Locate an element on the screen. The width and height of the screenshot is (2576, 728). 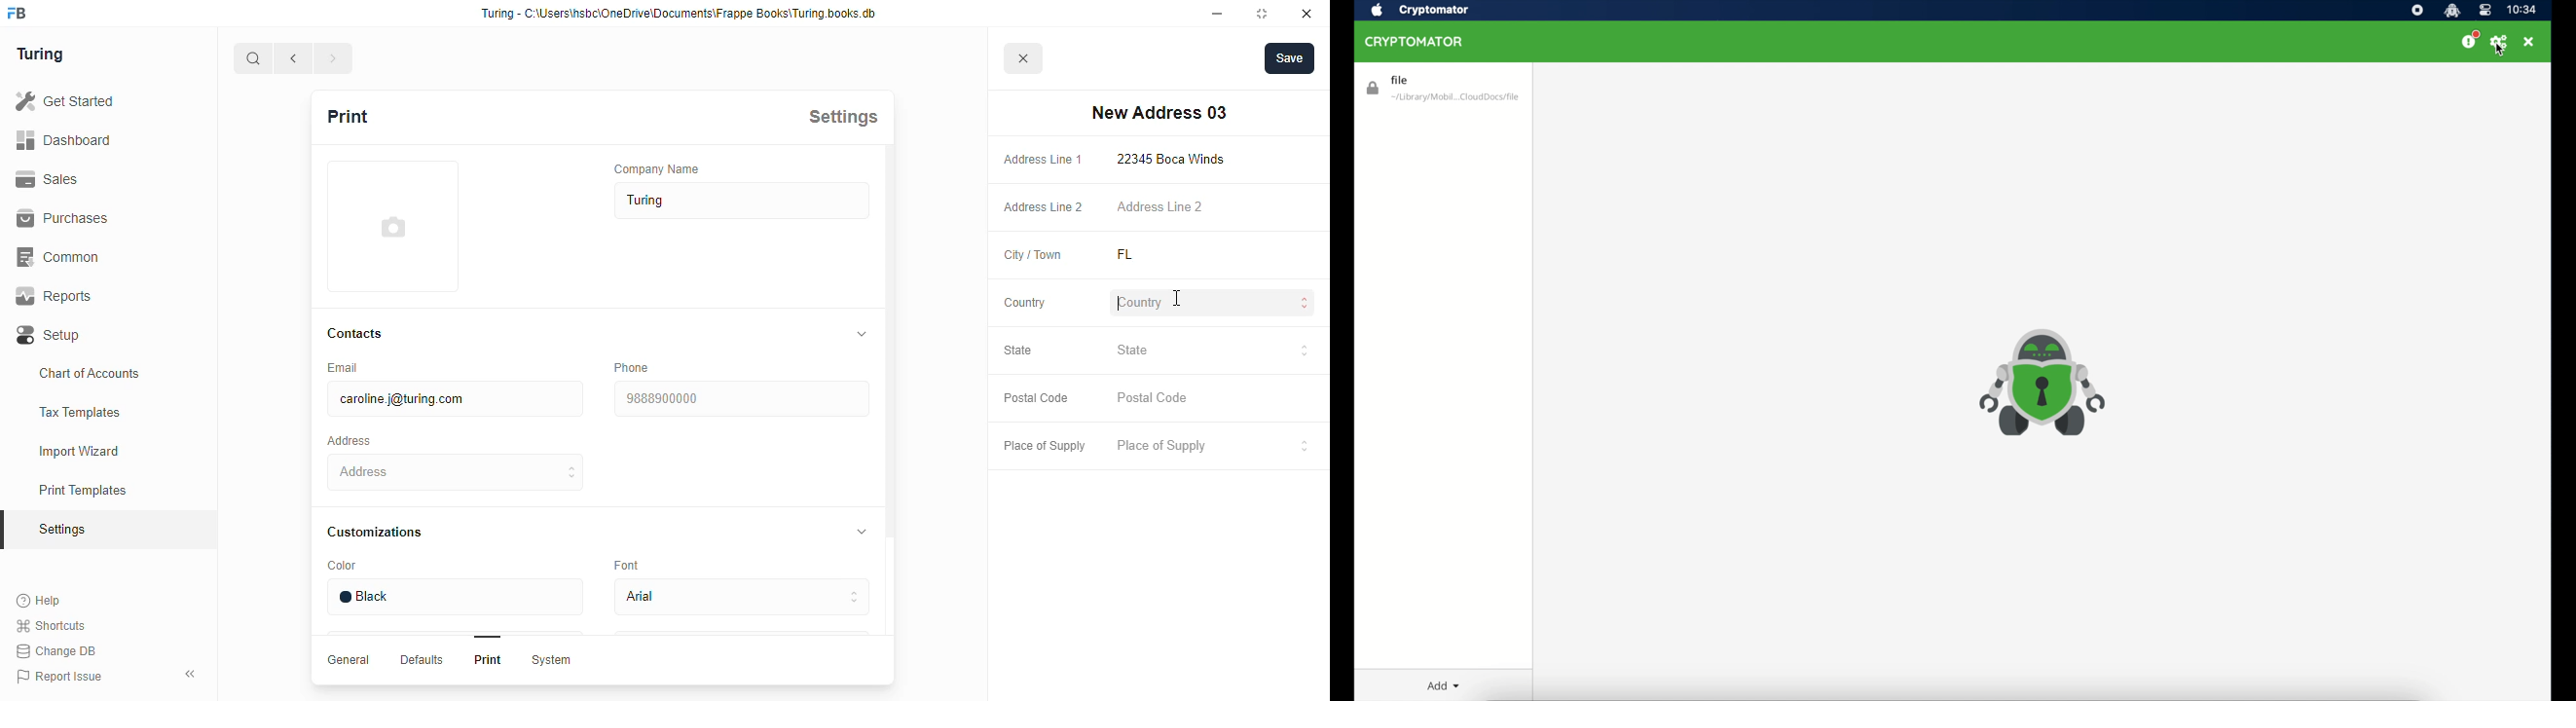
setup is located at coordinates (50, 336).